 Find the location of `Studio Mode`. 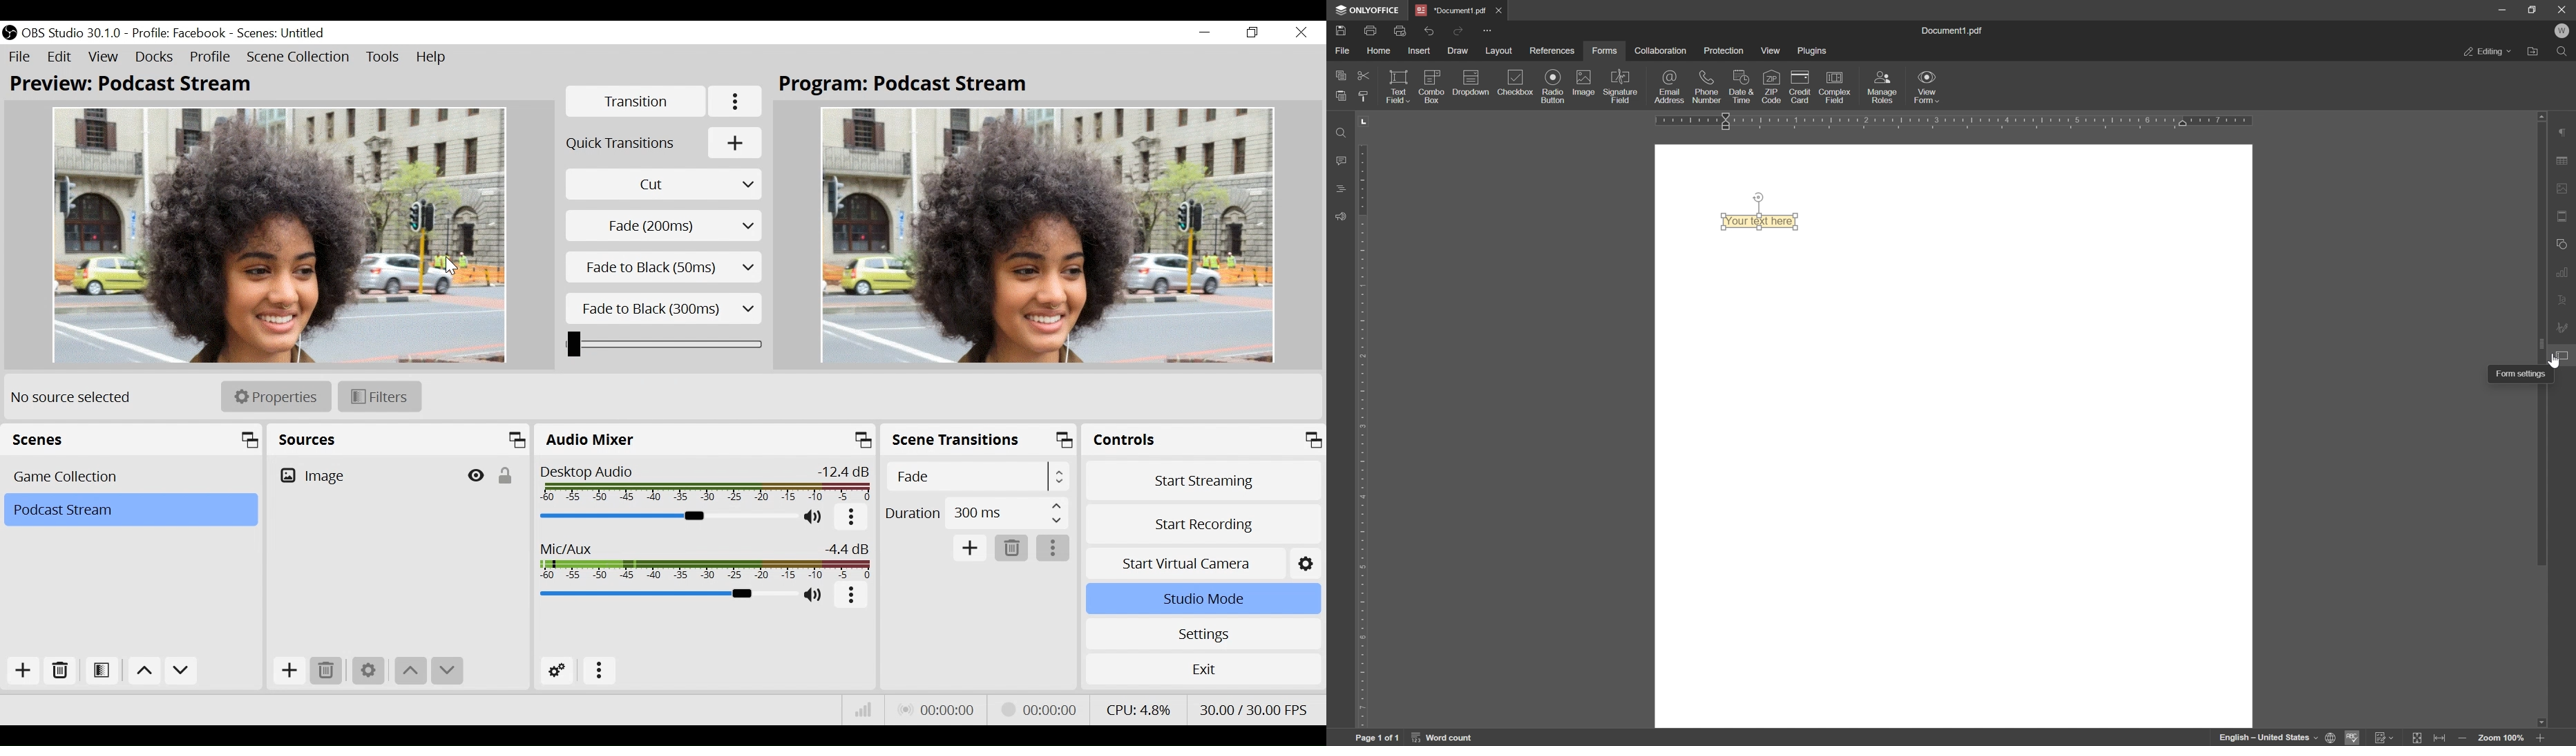

Studio Mode is located at coordinates (1201, 600).